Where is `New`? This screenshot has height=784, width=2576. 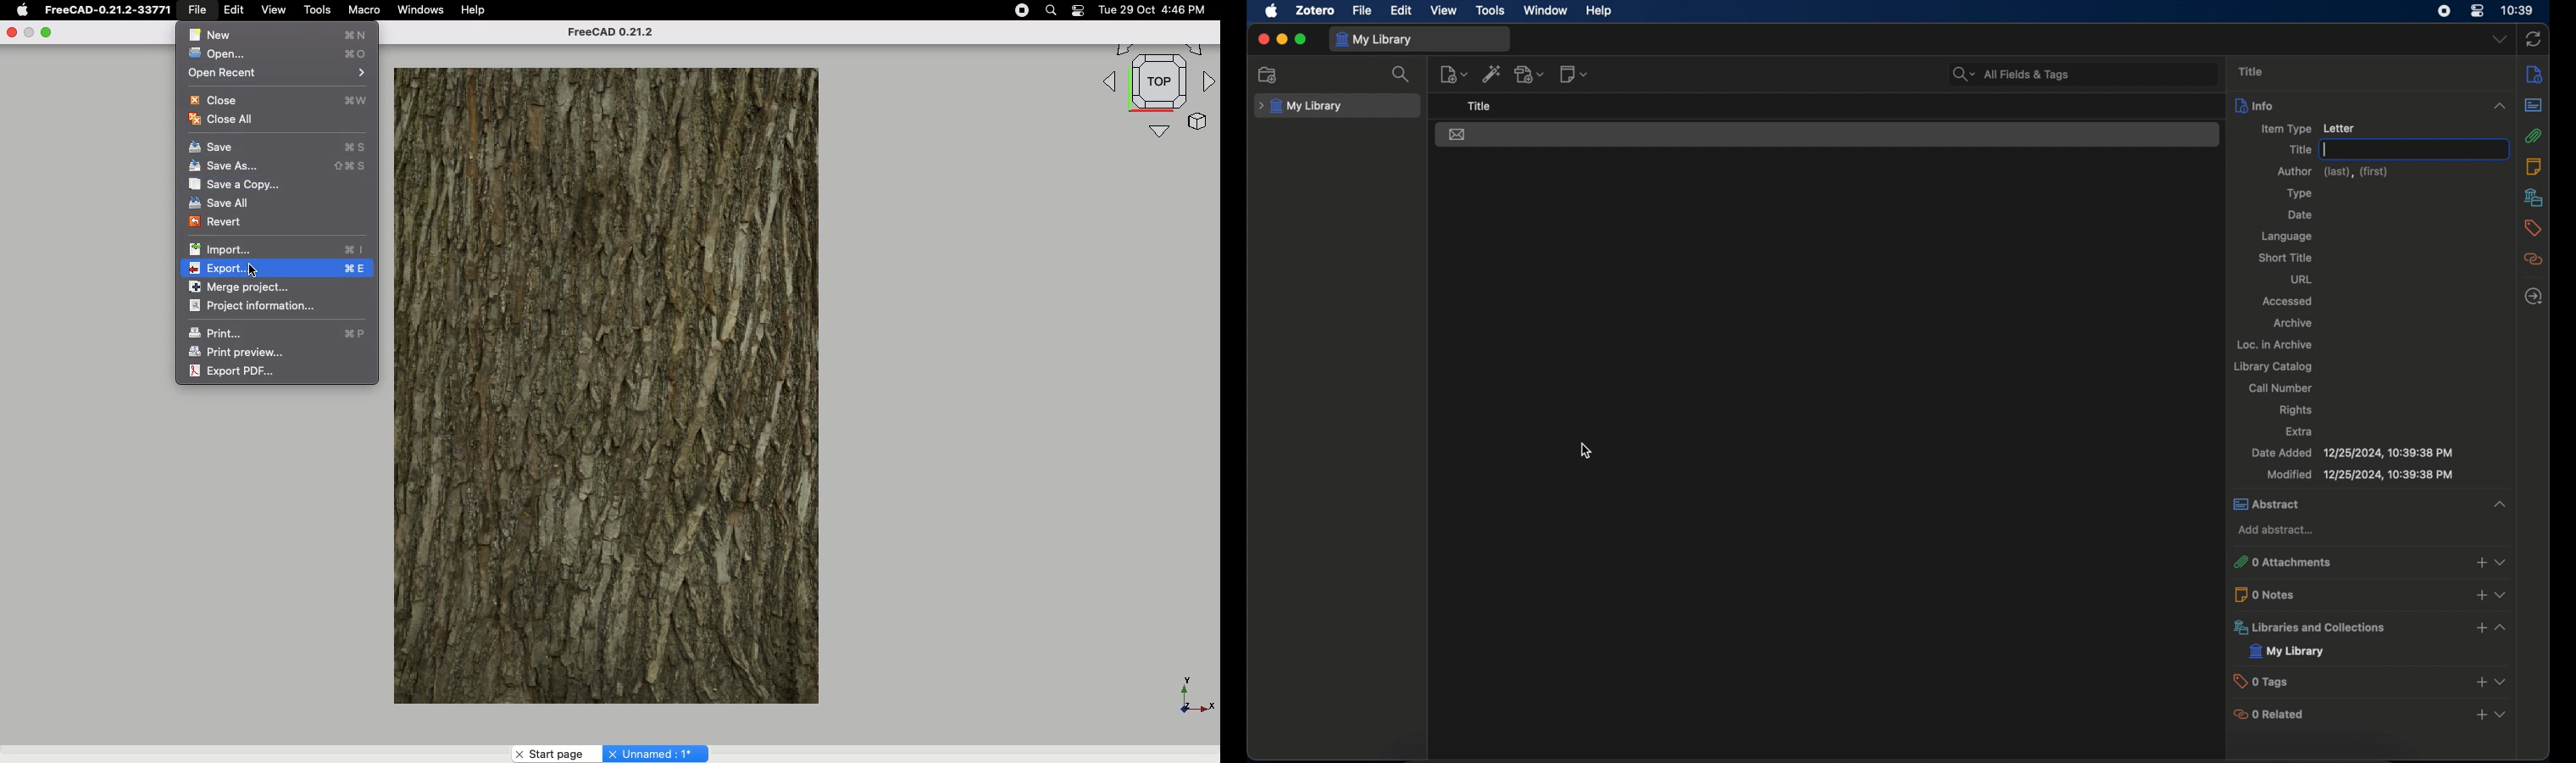
New is located at coordinates (279, 35).